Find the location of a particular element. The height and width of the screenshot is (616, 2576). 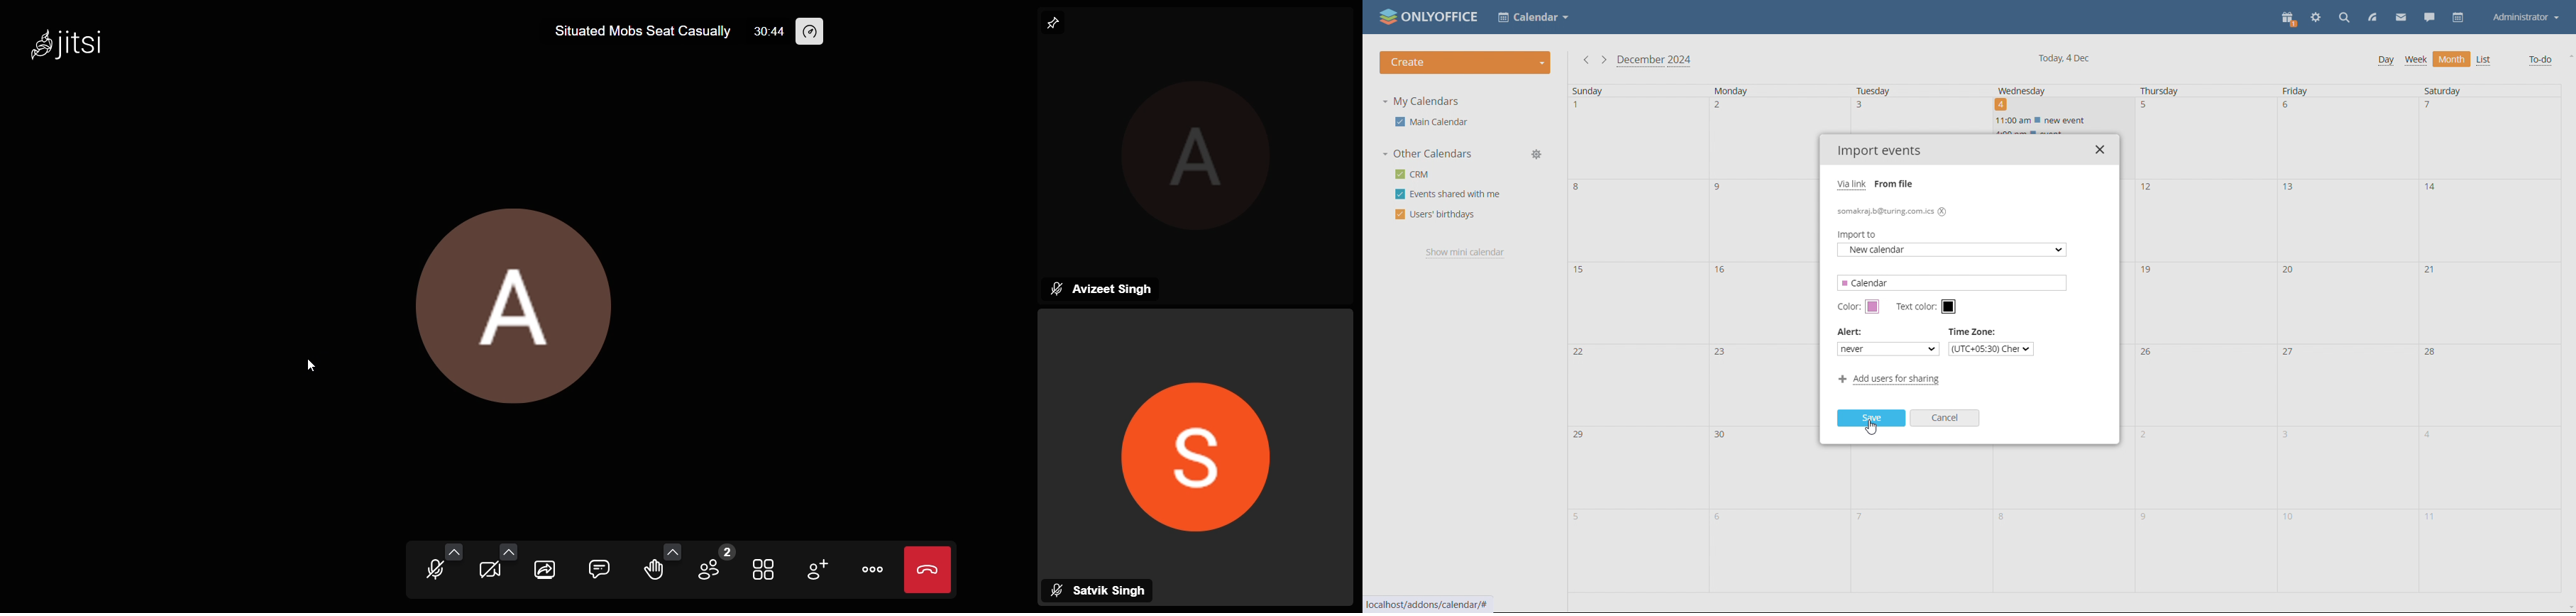

Situated Mobs Seat Casually is located at coordinates (640, 31).